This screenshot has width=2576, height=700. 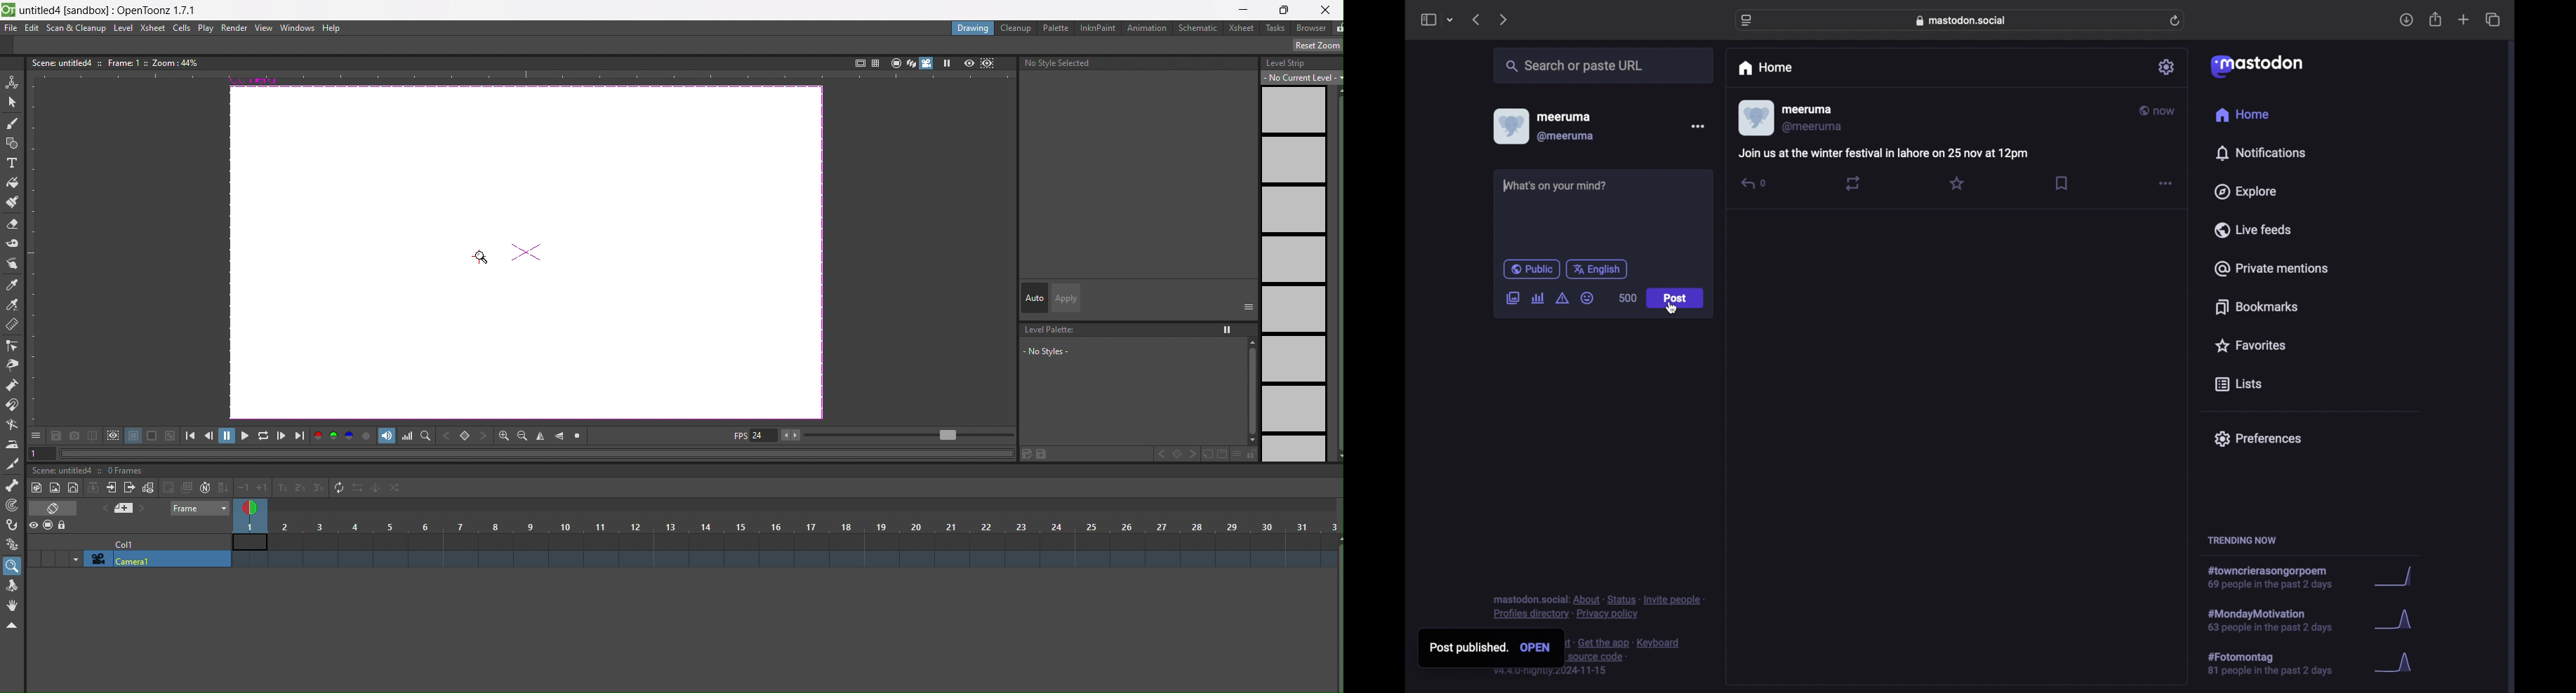 I want to click on zoom in, so click(x=500, y=434).